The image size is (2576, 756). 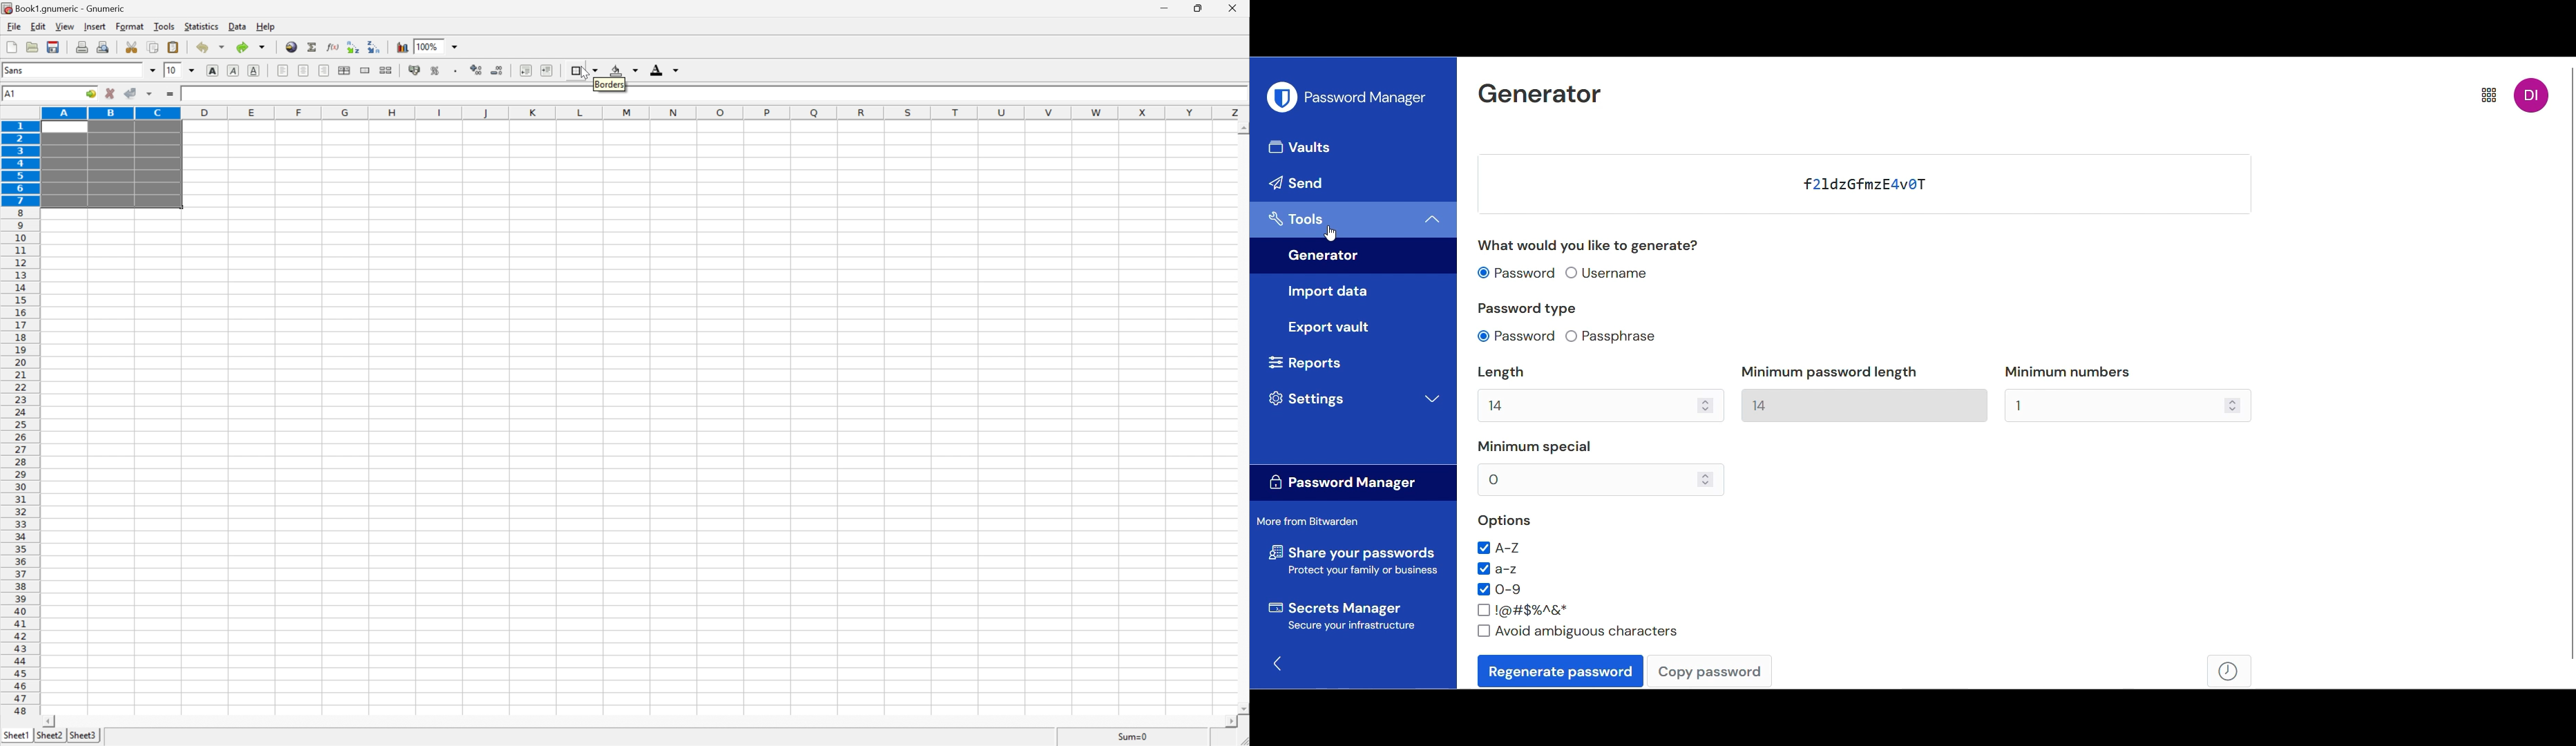 What do you see at coordinates (1355, 184) in the screenshot?
I see `Send` at bounding box center [1355, 184].